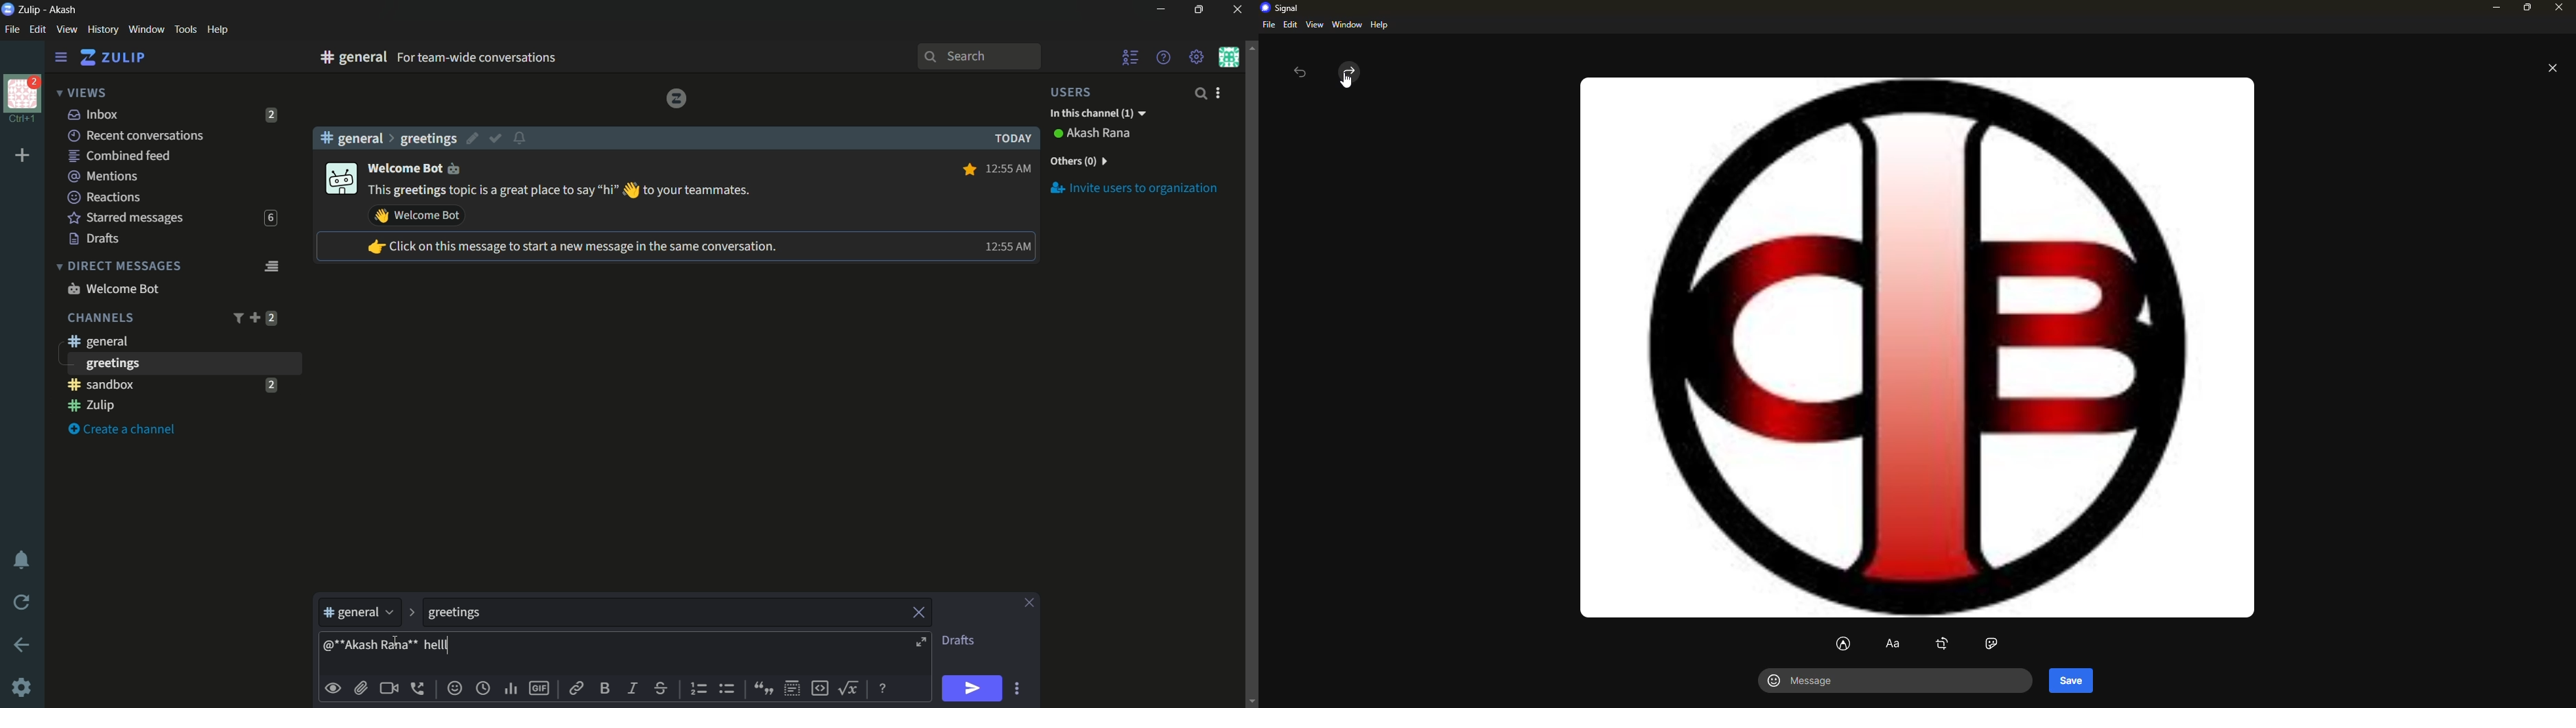 Image resolution: width=2576 pixels, height=728 pixels. I want to click on maximize, so click(2525, 10).